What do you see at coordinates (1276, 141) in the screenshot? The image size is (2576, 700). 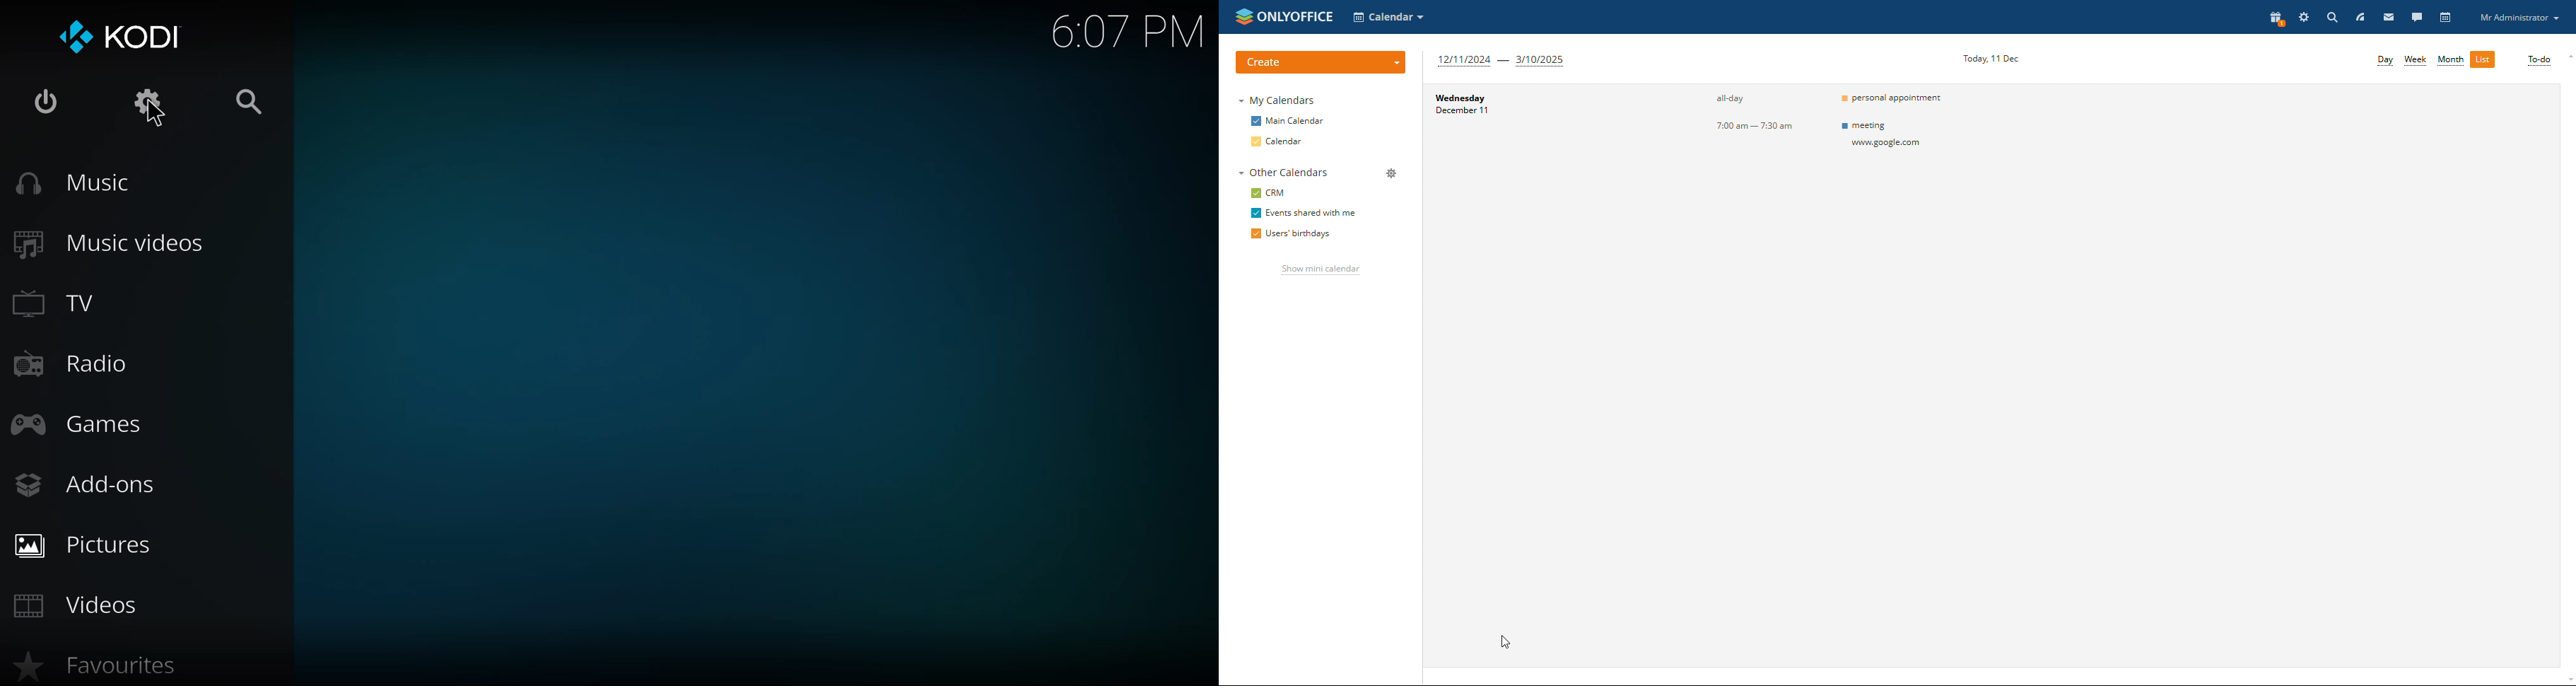 I see `calendar` at bounding box center [1276, 141].